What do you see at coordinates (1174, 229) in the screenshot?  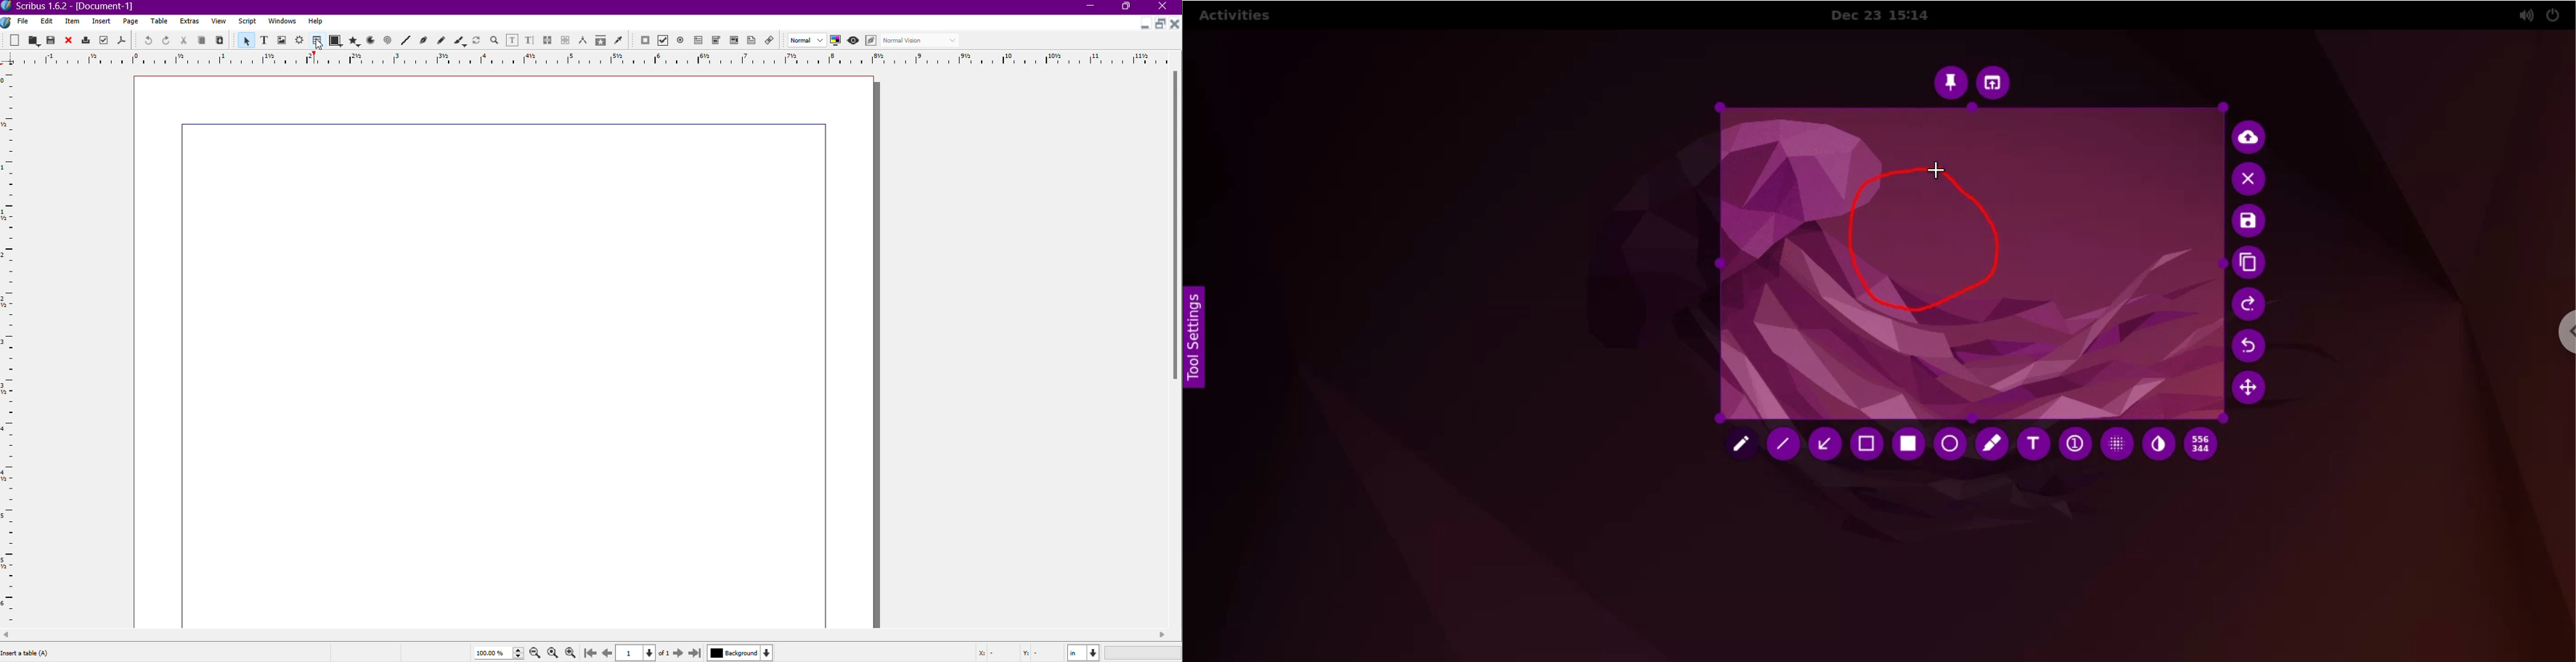 I see `Scrollbar` at bounding box center [1174, 229].